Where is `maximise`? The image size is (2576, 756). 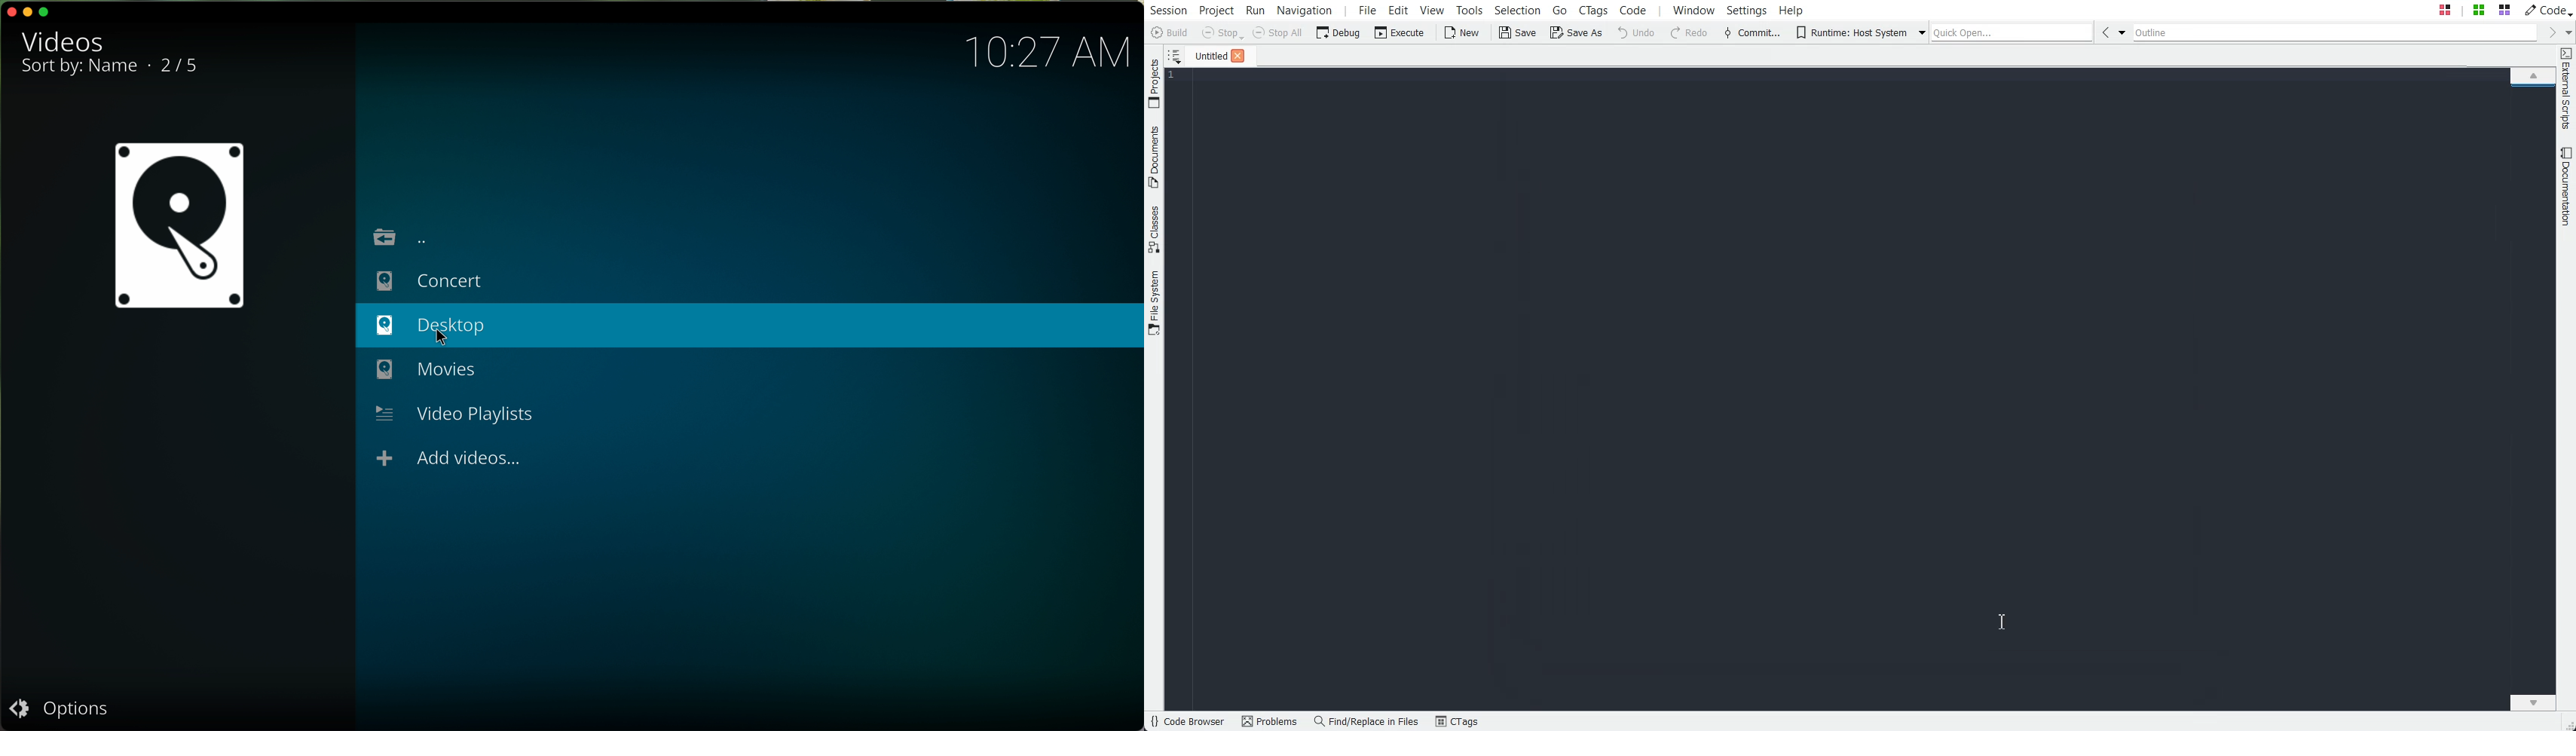
maximise is located at coordinates (49, 11).